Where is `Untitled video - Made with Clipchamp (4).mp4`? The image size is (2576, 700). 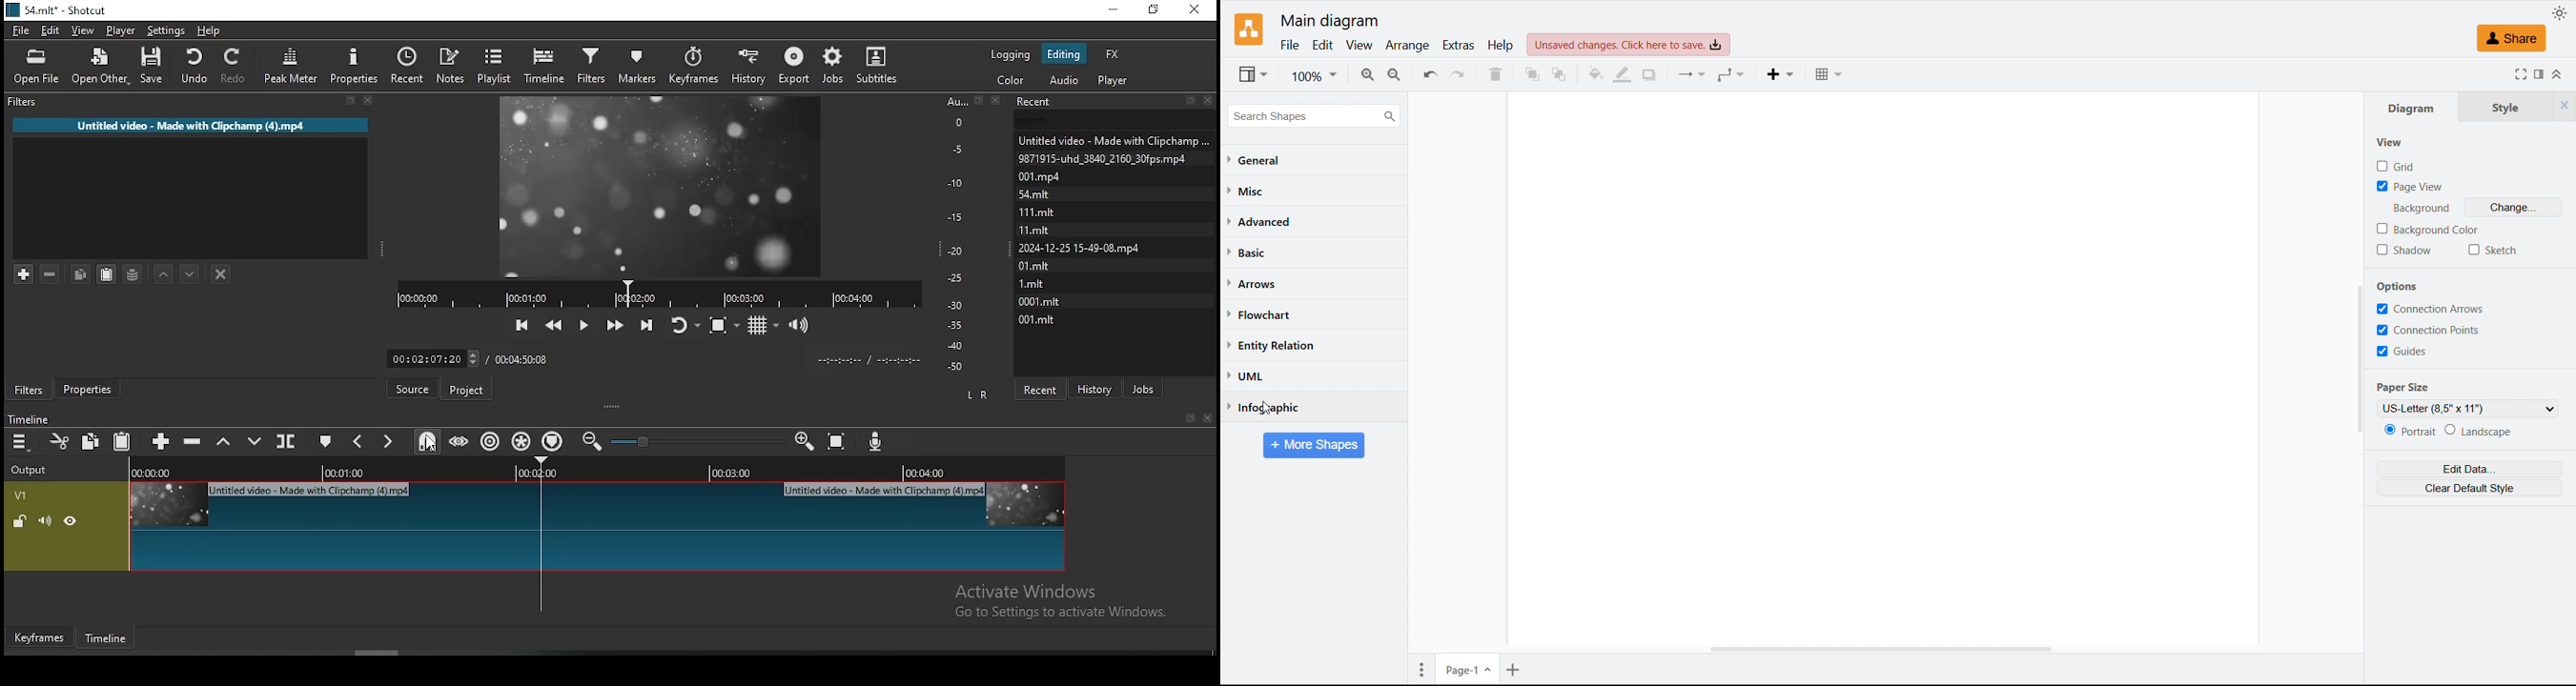
Untitled video - Made with Clipchamp (4).mp4 is located at coordinates (191, 126).